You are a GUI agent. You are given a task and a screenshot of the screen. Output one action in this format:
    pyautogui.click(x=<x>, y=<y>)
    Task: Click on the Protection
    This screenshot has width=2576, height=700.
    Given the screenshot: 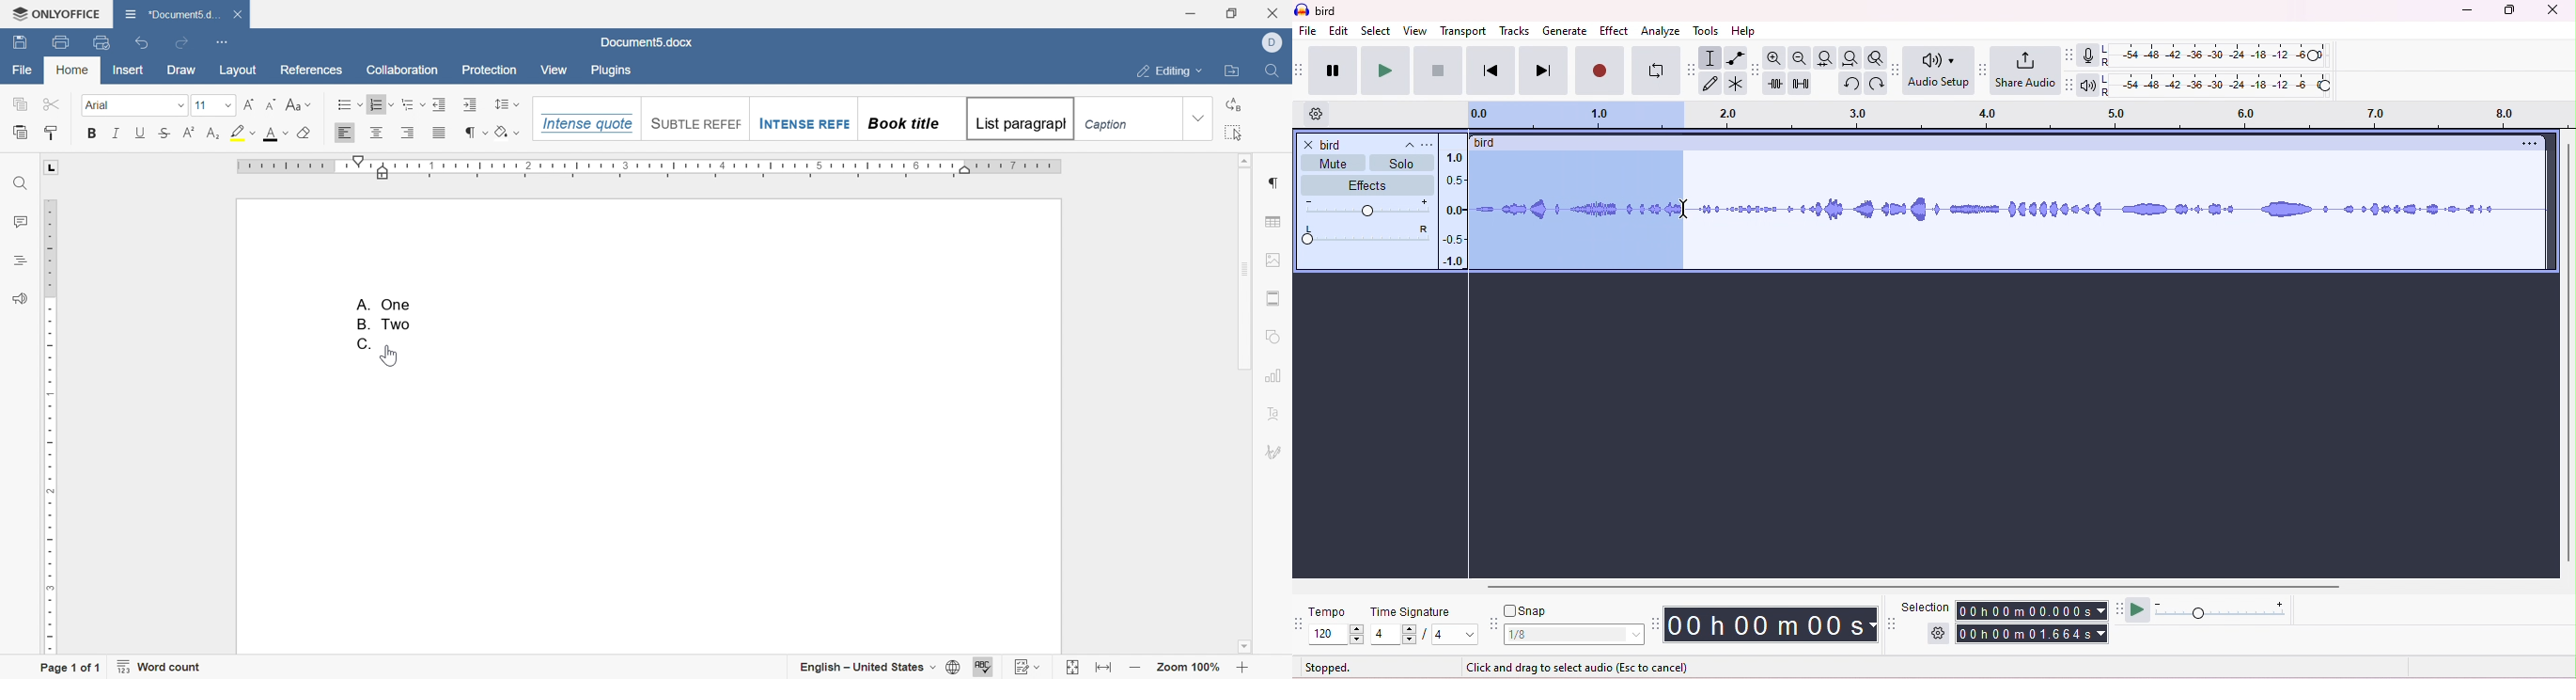 What is the action you would take?
    pyautogui.click(x=491, y=70)
    